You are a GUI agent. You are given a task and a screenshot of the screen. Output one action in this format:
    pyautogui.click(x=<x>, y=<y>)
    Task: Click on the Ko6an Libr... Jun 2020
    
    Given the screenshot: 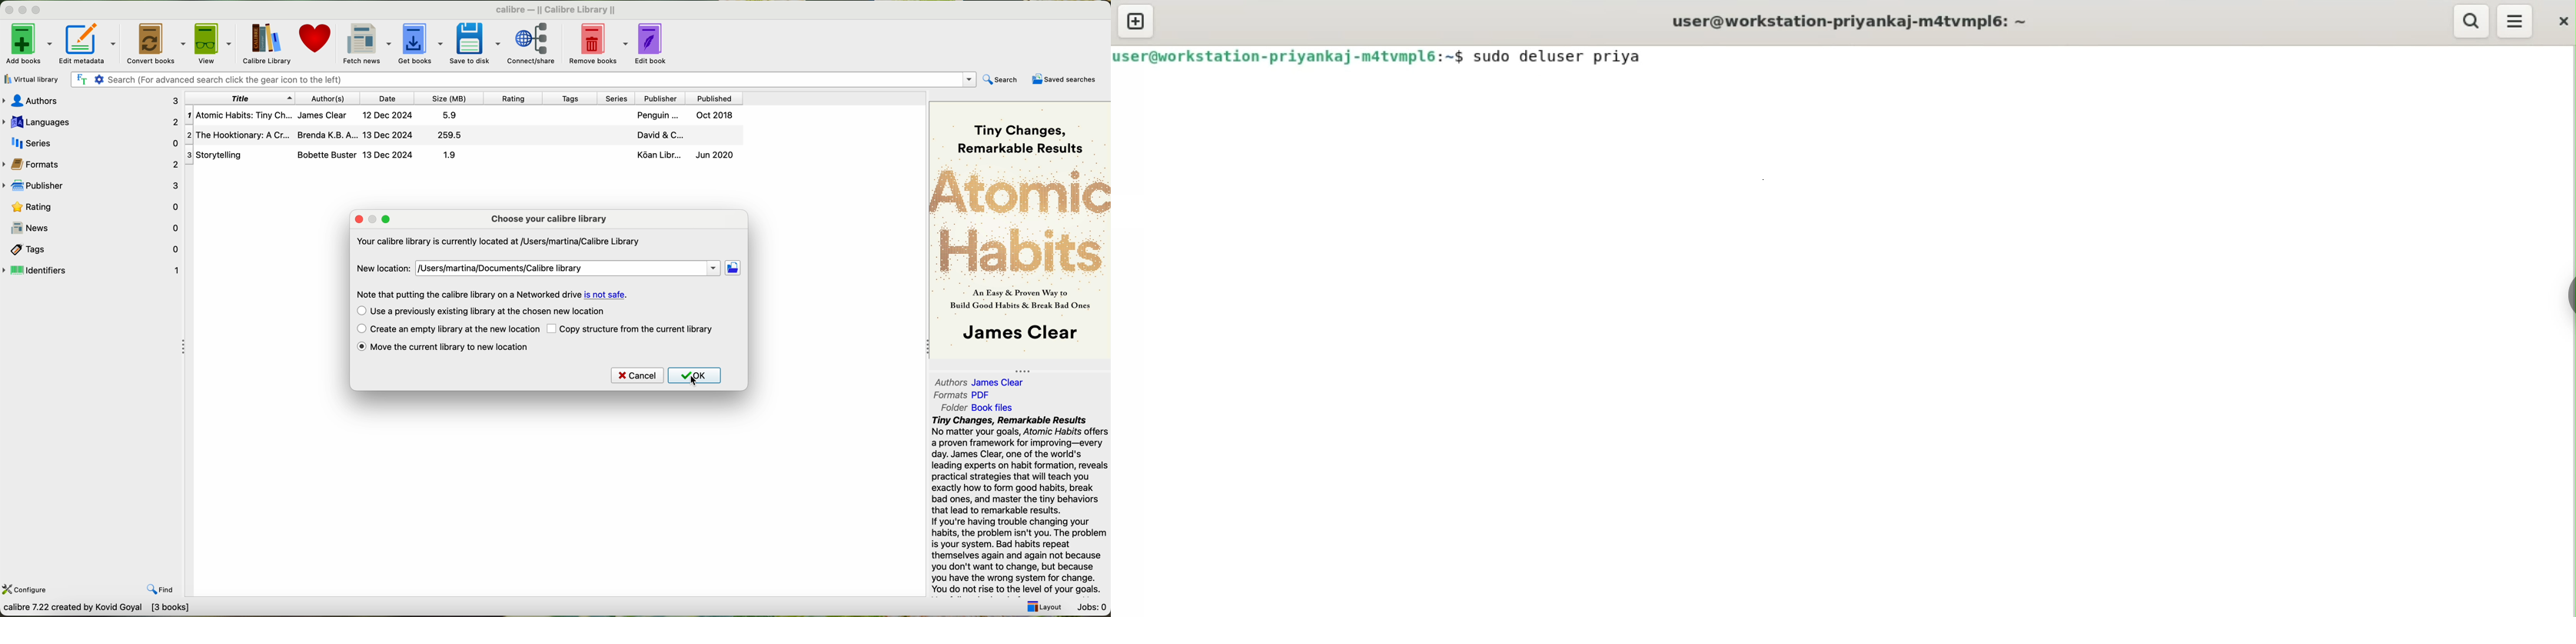 What is the action you would take?
    pyautogui.click(x=683, y=157)
    